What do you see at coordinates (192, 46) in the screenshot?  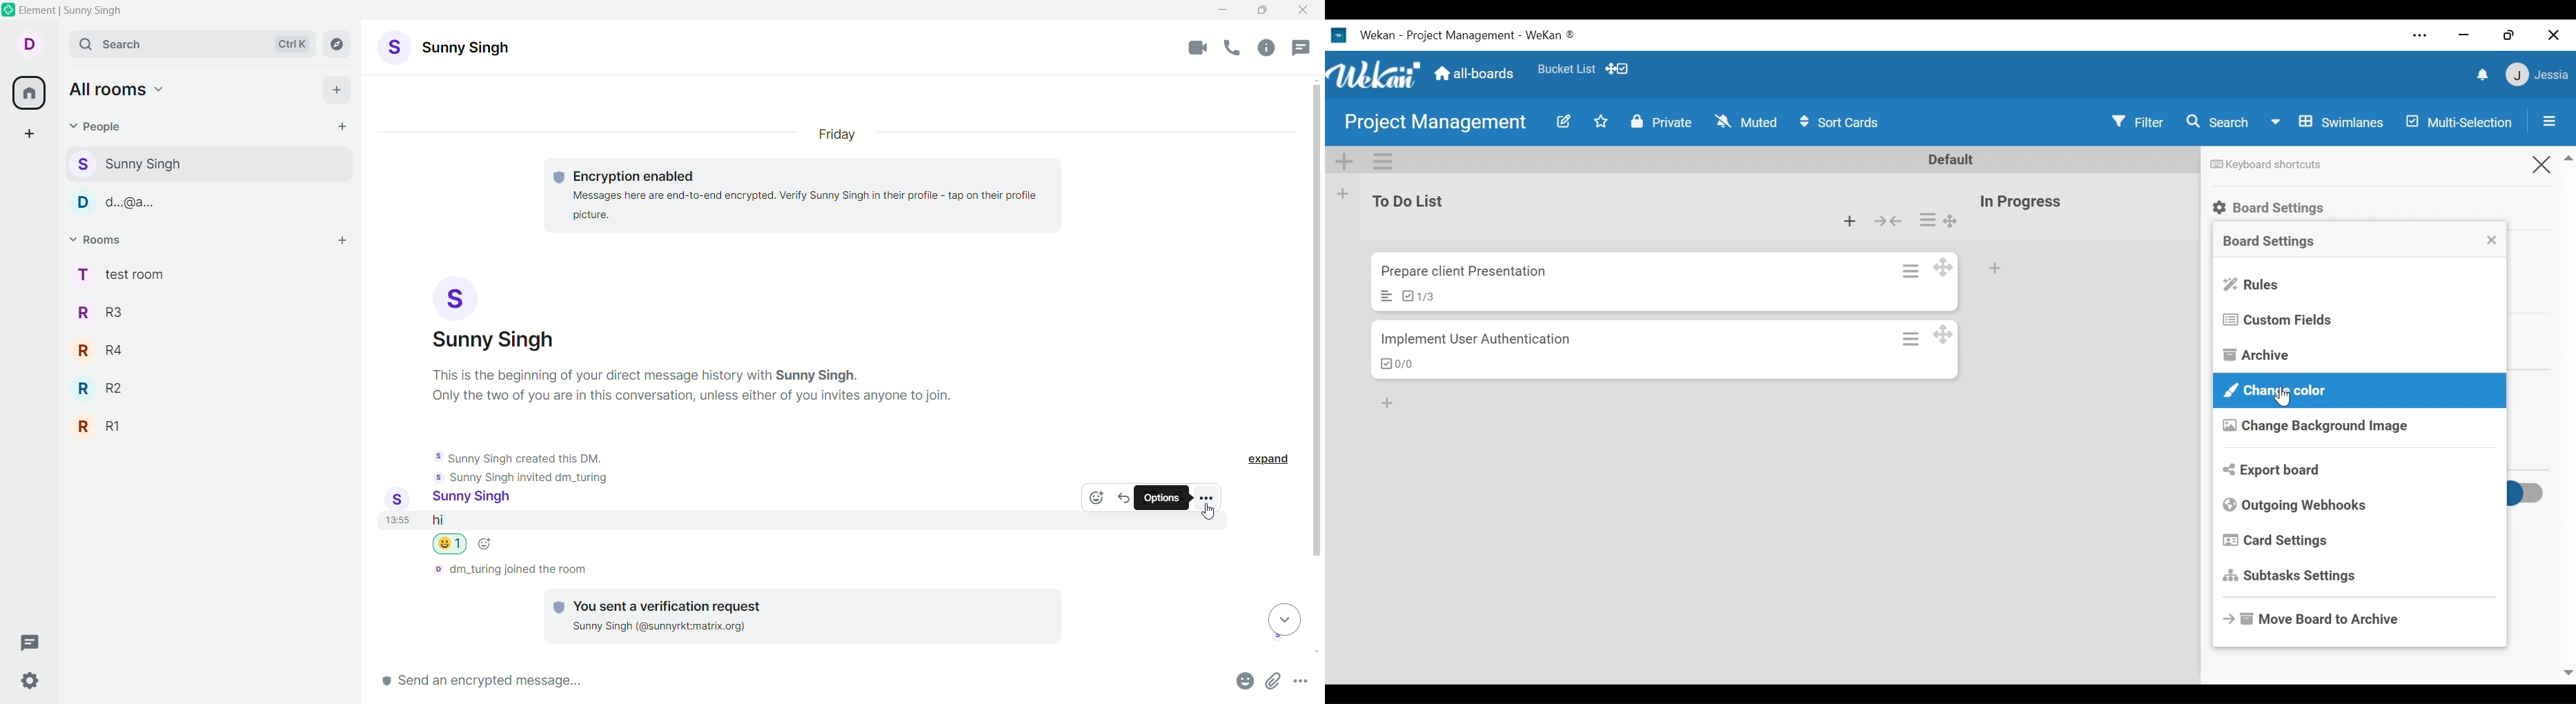 I see `search` at bounding box center [192, 46].